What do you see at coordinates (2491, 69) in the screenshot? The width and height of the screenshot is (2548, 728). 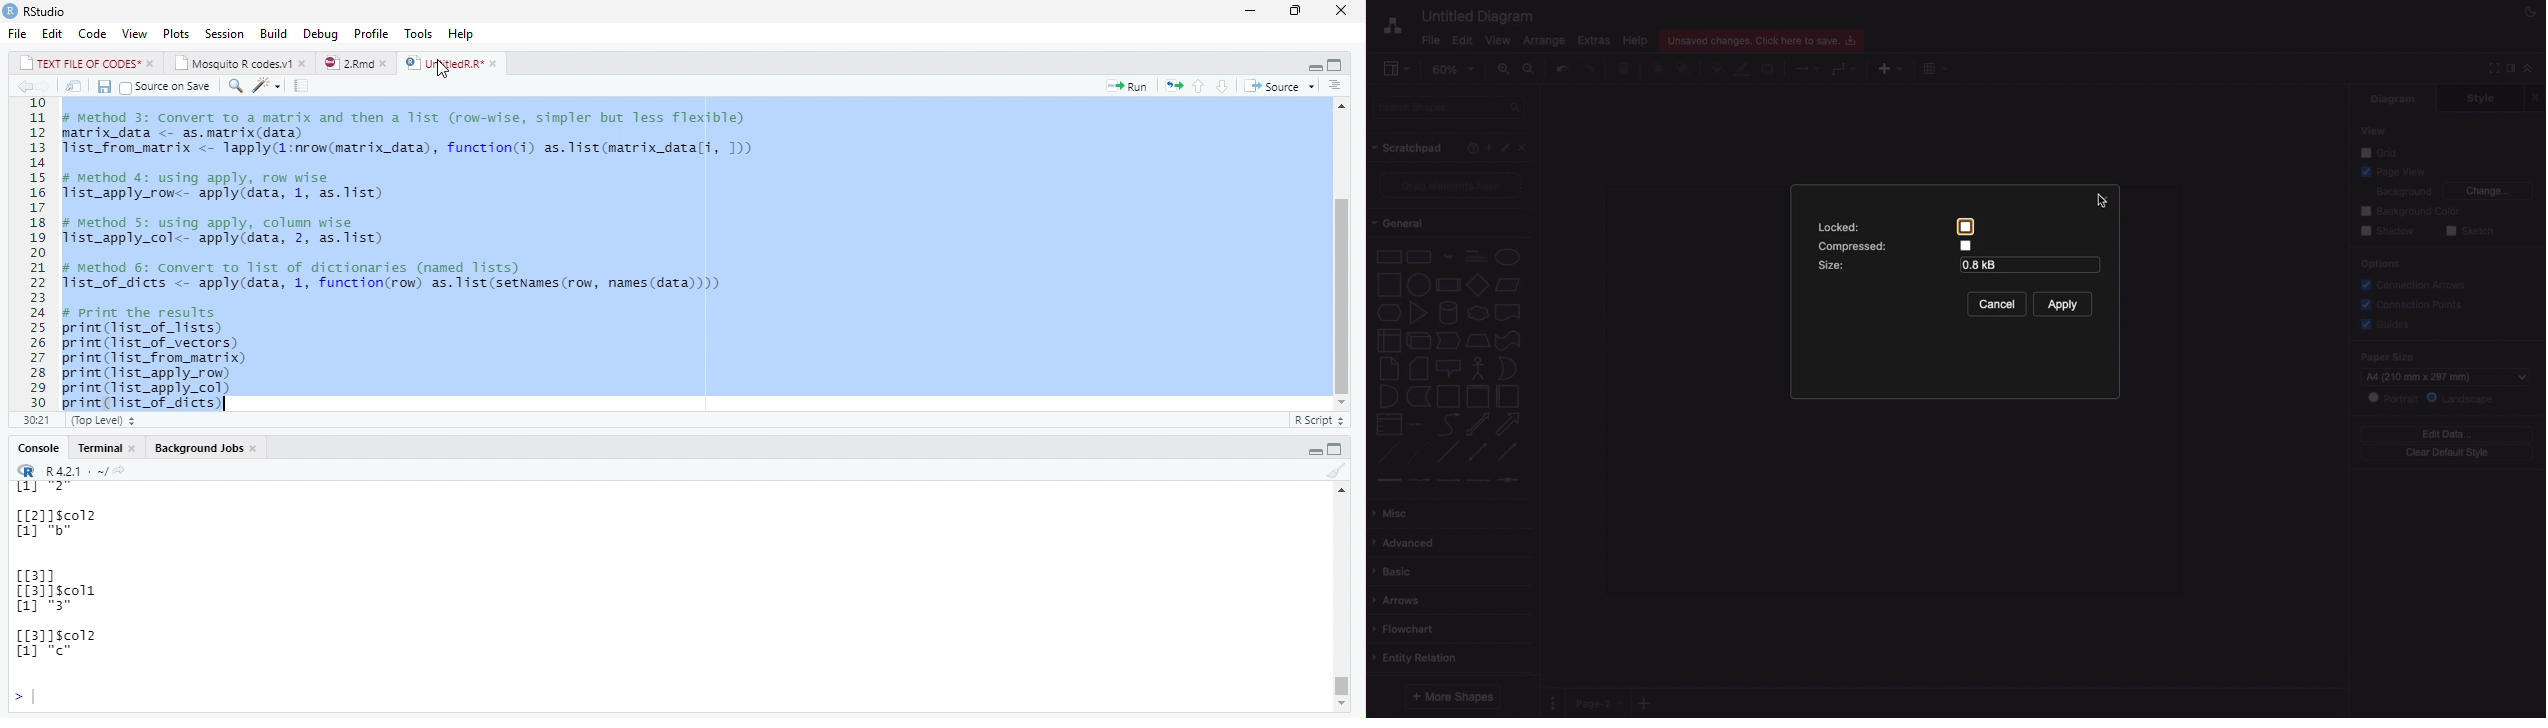 I see `Full screen` at bounding box center [2491, 69].